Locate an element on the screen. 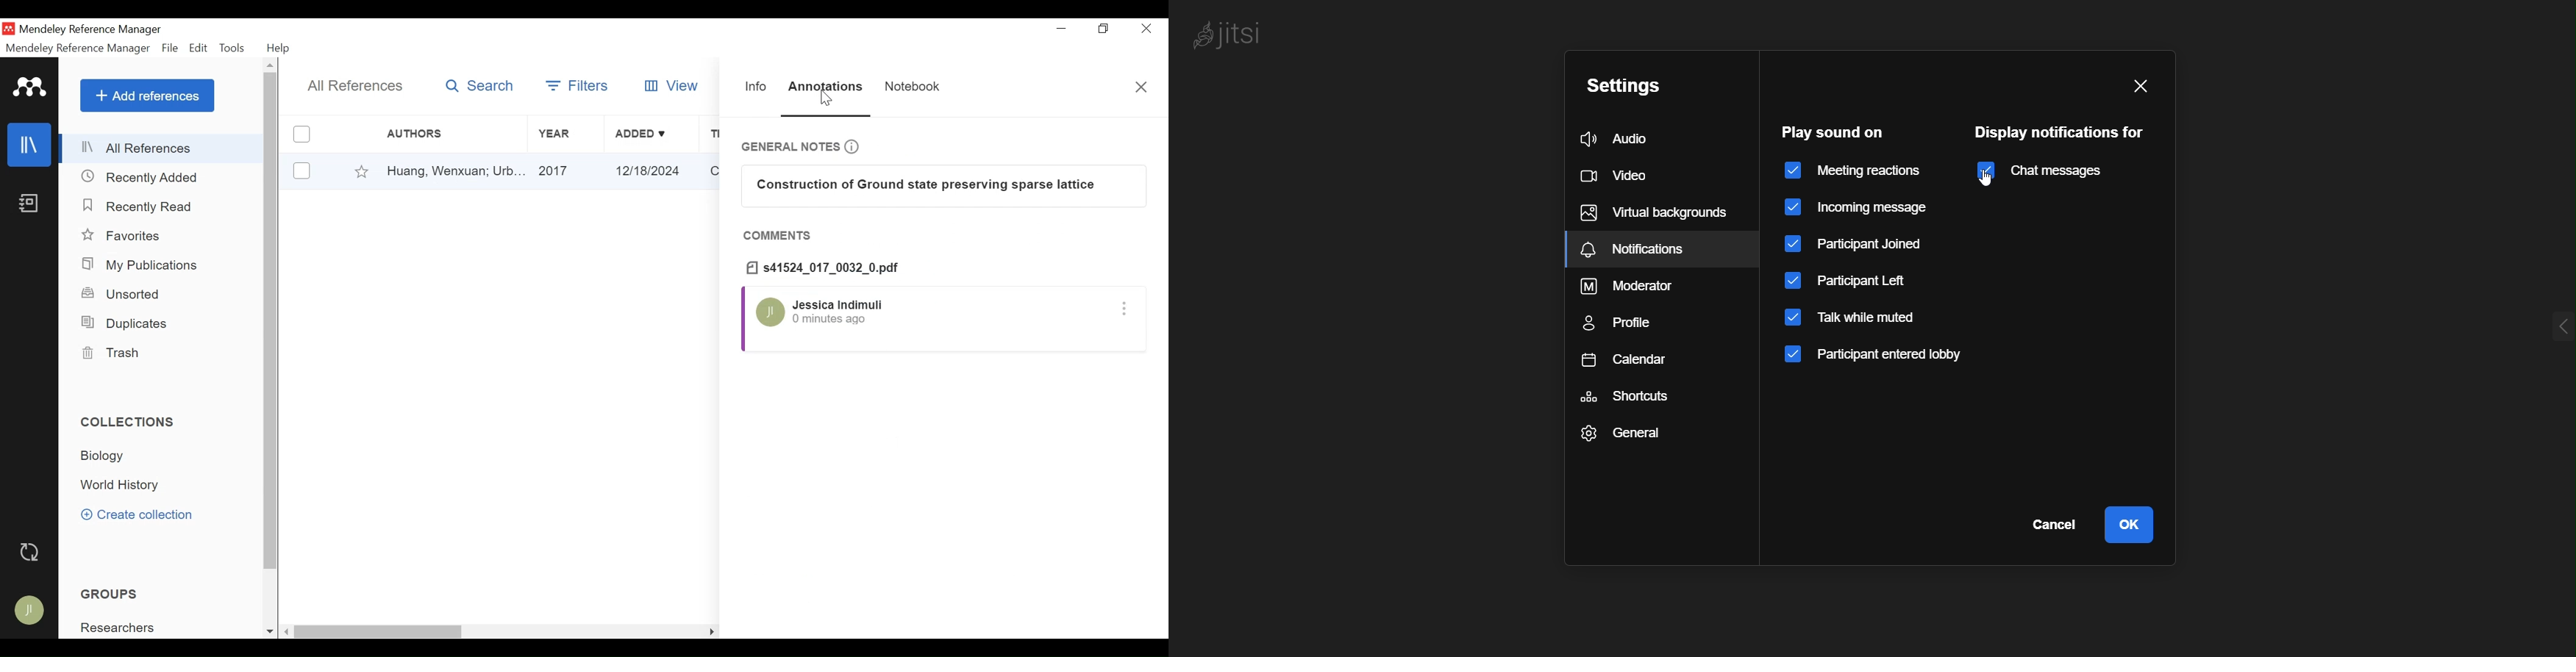 The width and height of the screenshot is (2576, 672). meeting reactions is located at coordinates (1855, 172).